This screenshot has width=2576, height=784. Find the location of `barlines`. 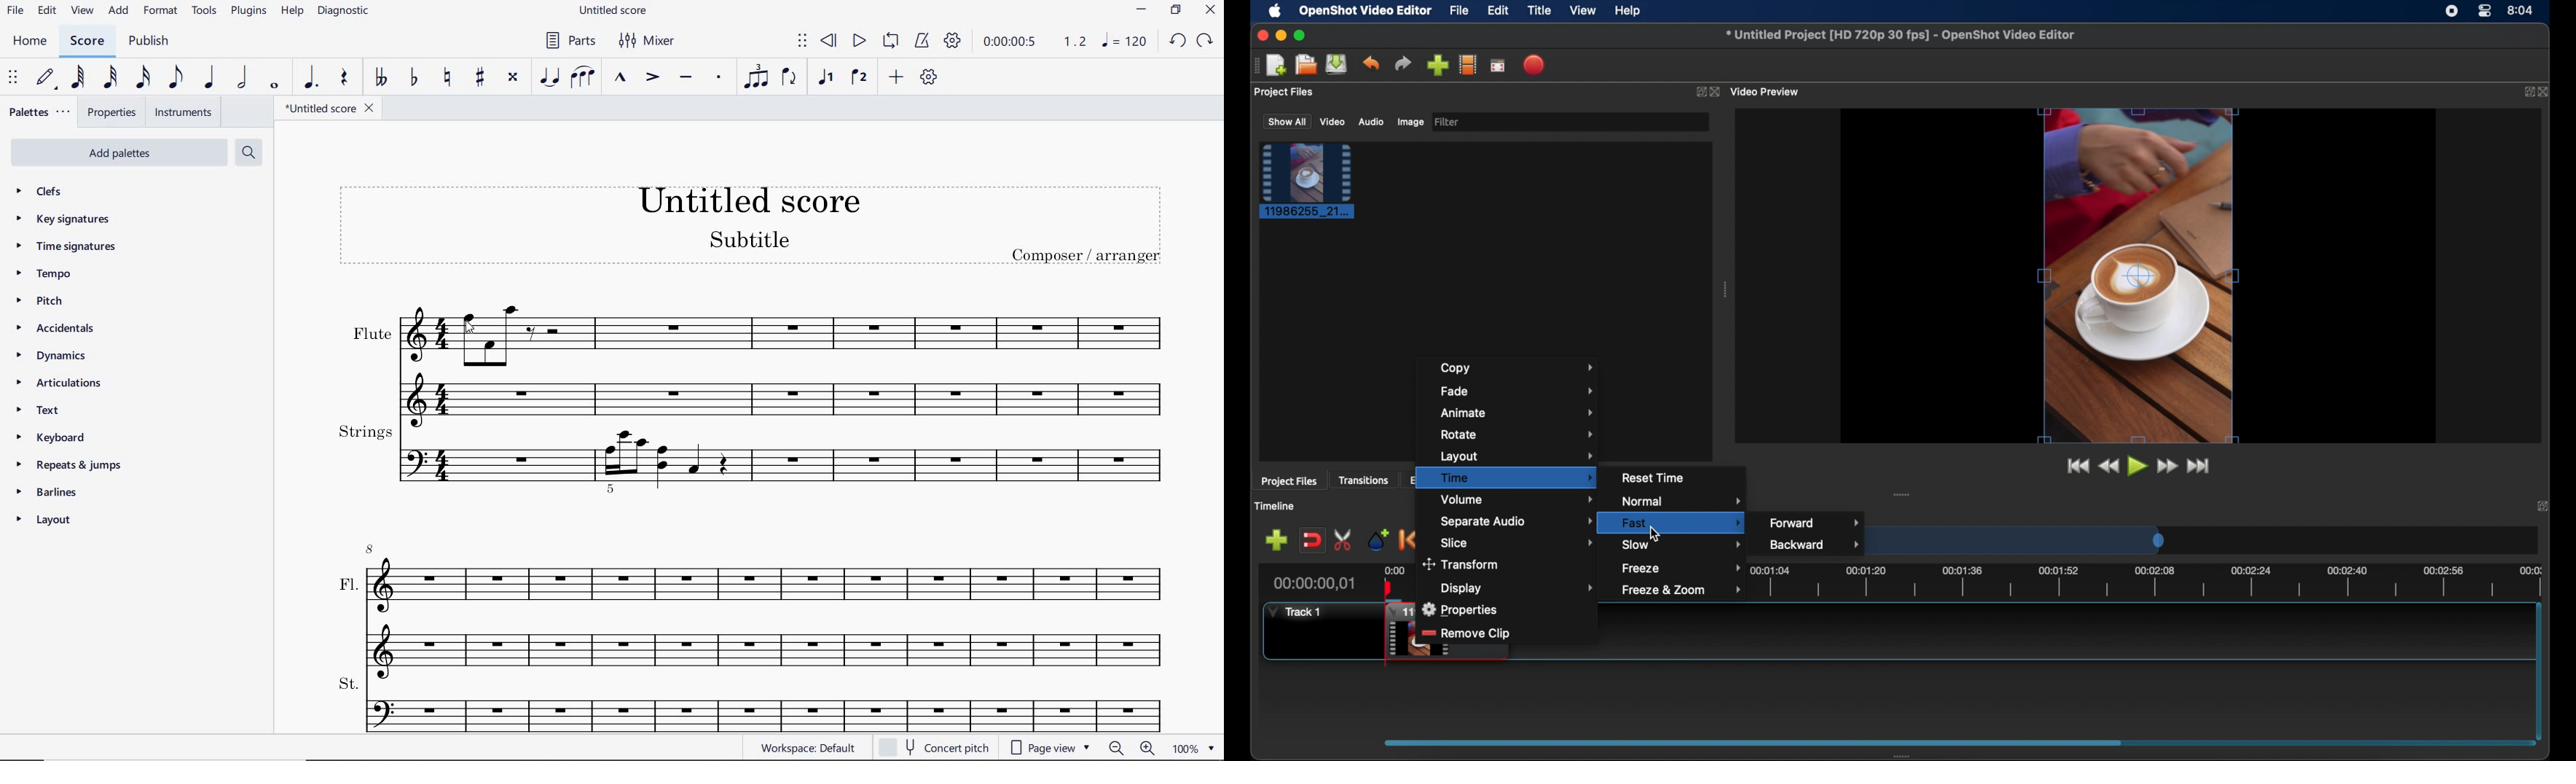

barlines is located at coordinates (47, 491).